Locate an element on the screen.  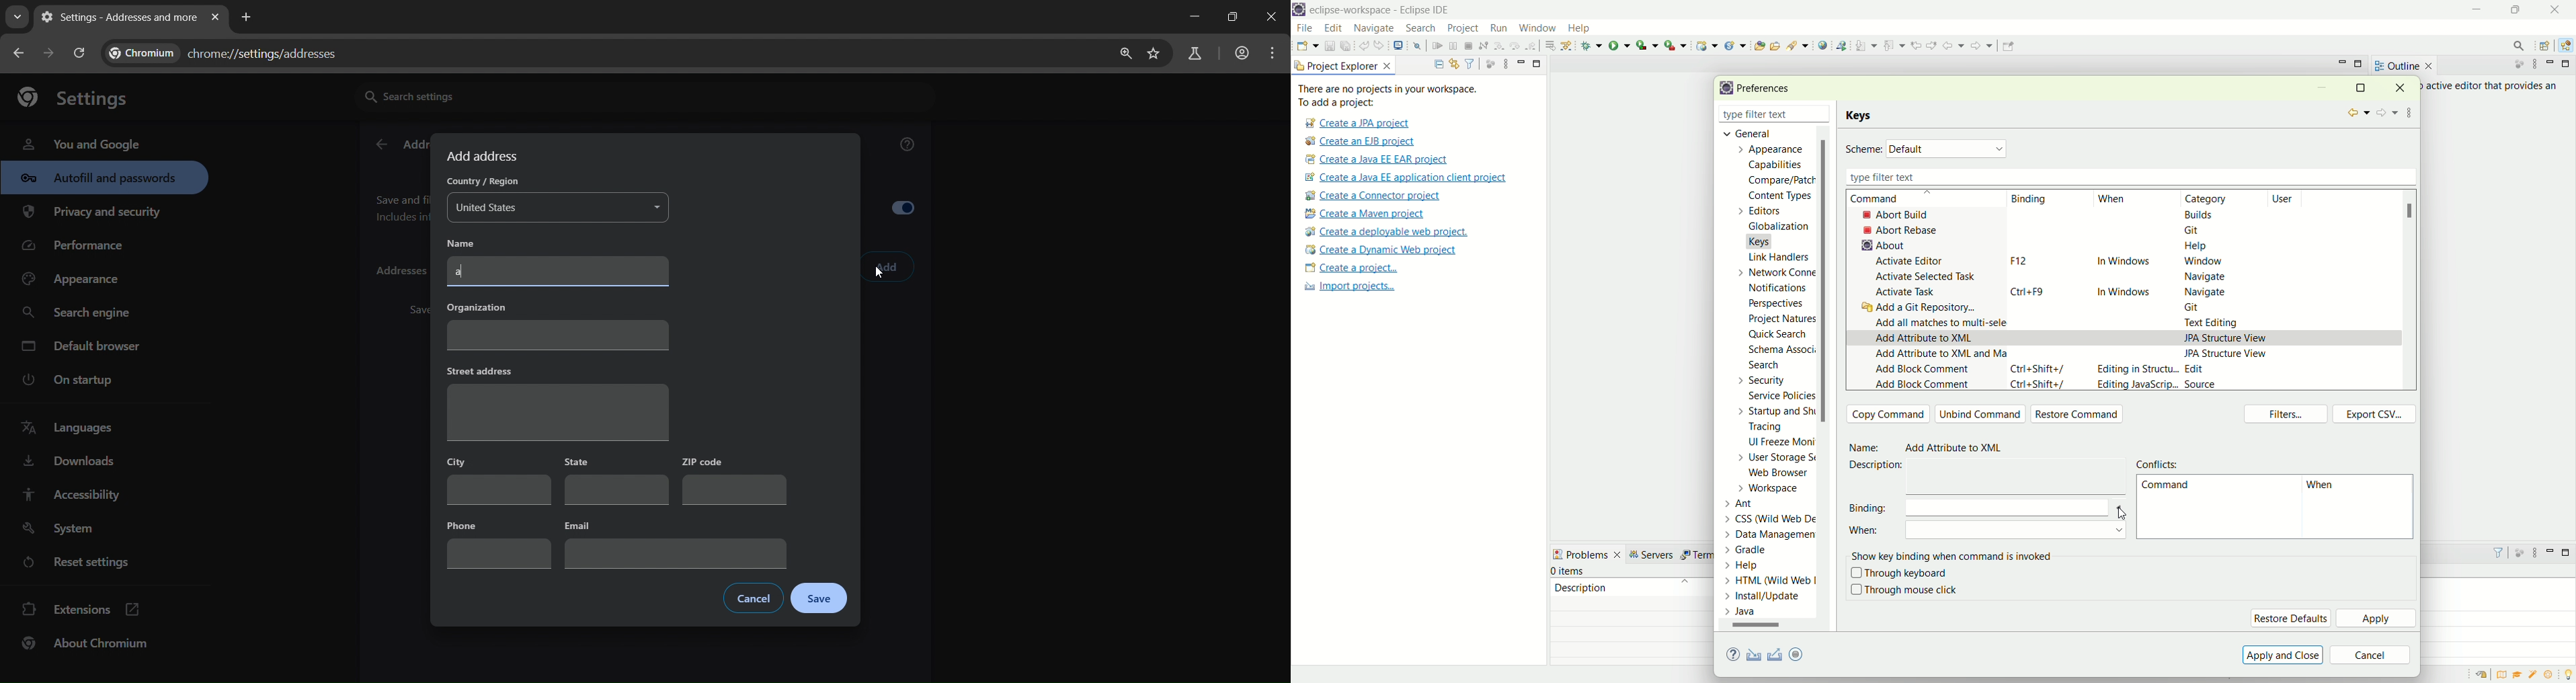
street address is located at coordinates (557, 401).